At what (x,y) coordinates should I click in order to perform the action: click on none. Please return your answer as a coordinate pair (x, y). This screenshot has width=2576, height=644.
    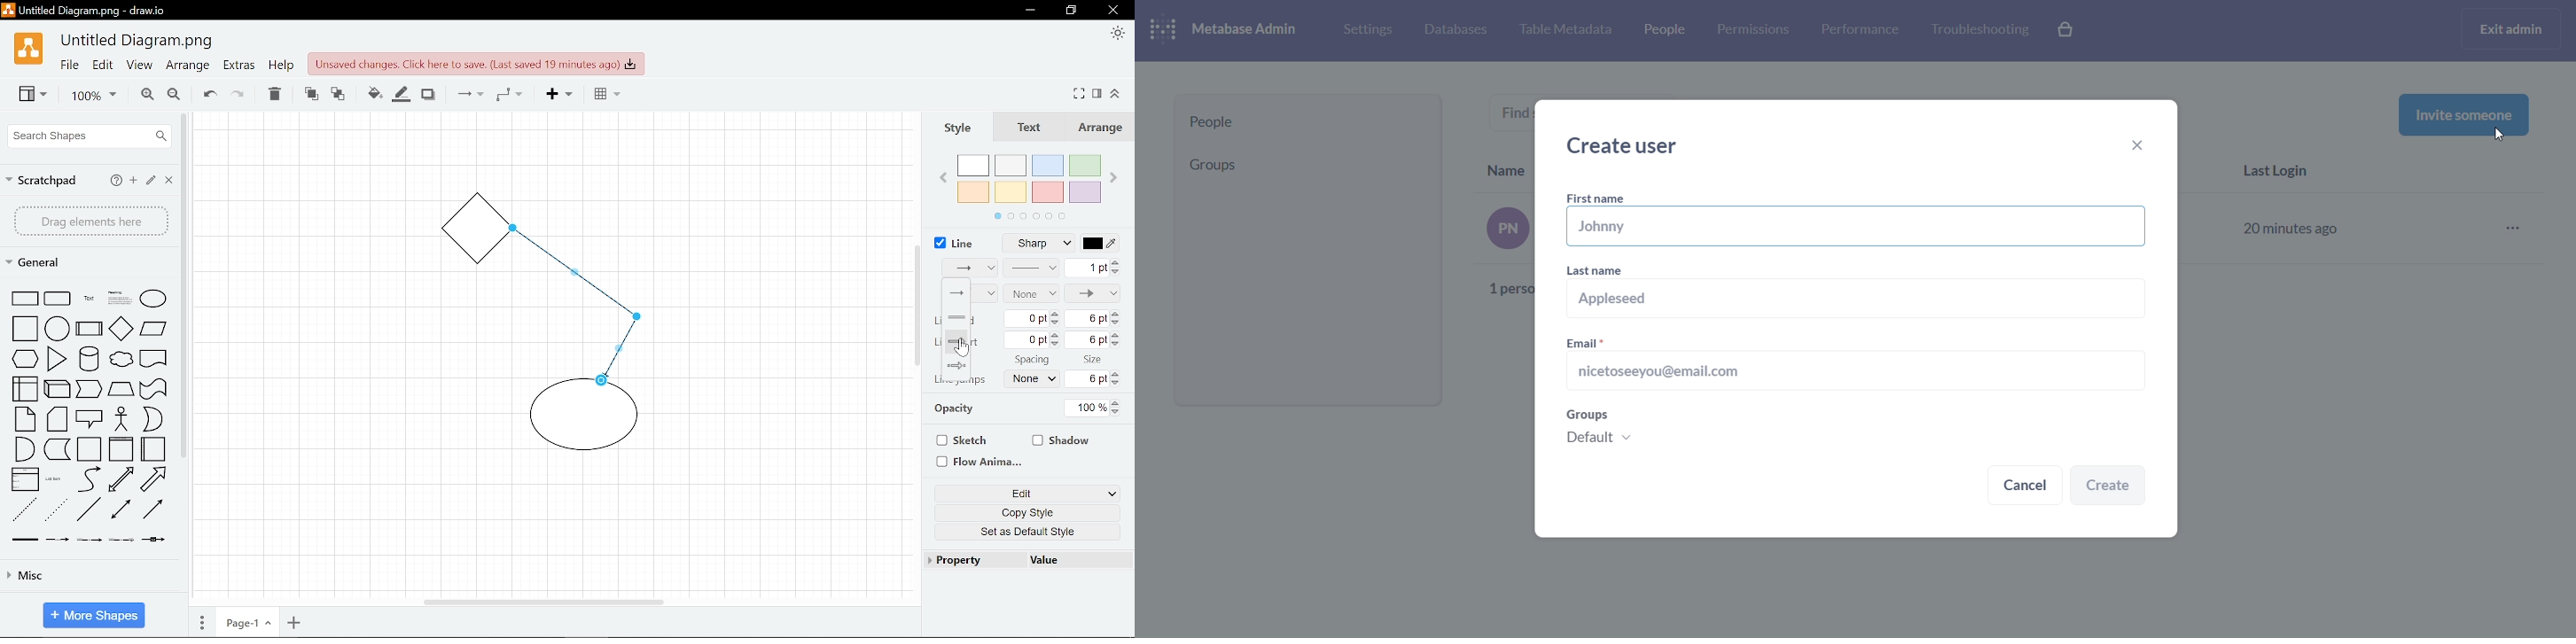
    Looking at the image, I should click on (1034, 379).